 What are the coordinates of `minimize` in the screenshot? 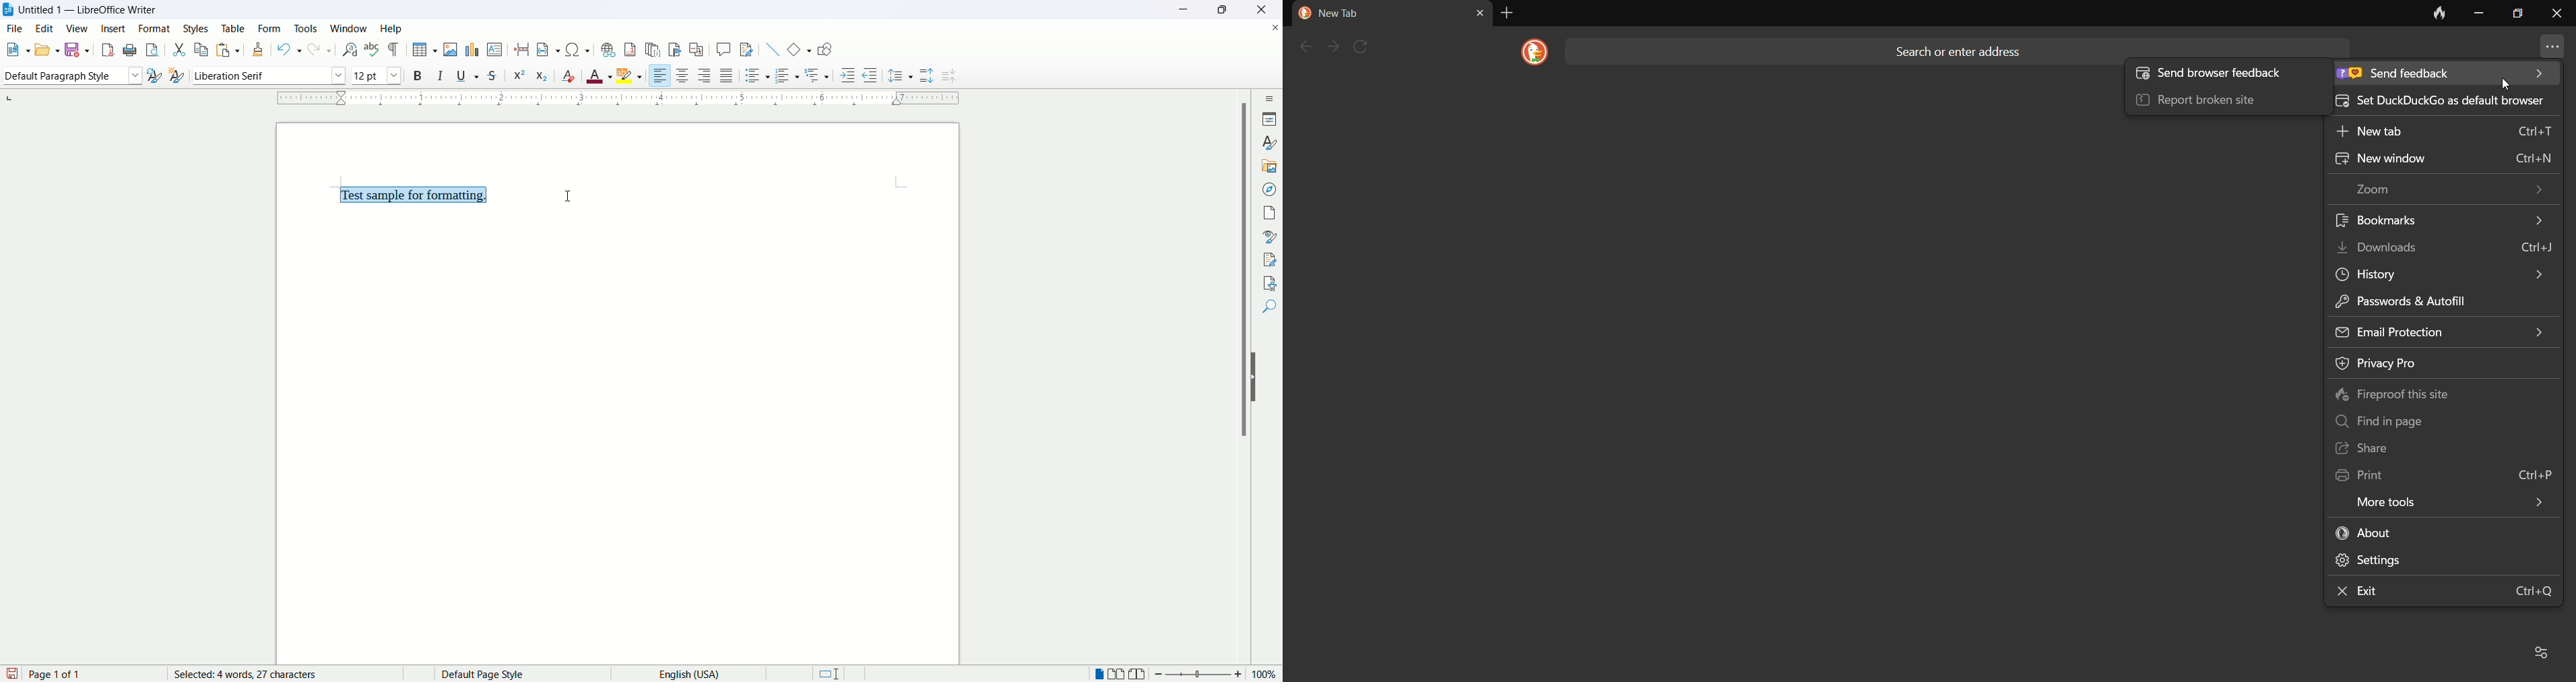 It's located at (2478, 13).